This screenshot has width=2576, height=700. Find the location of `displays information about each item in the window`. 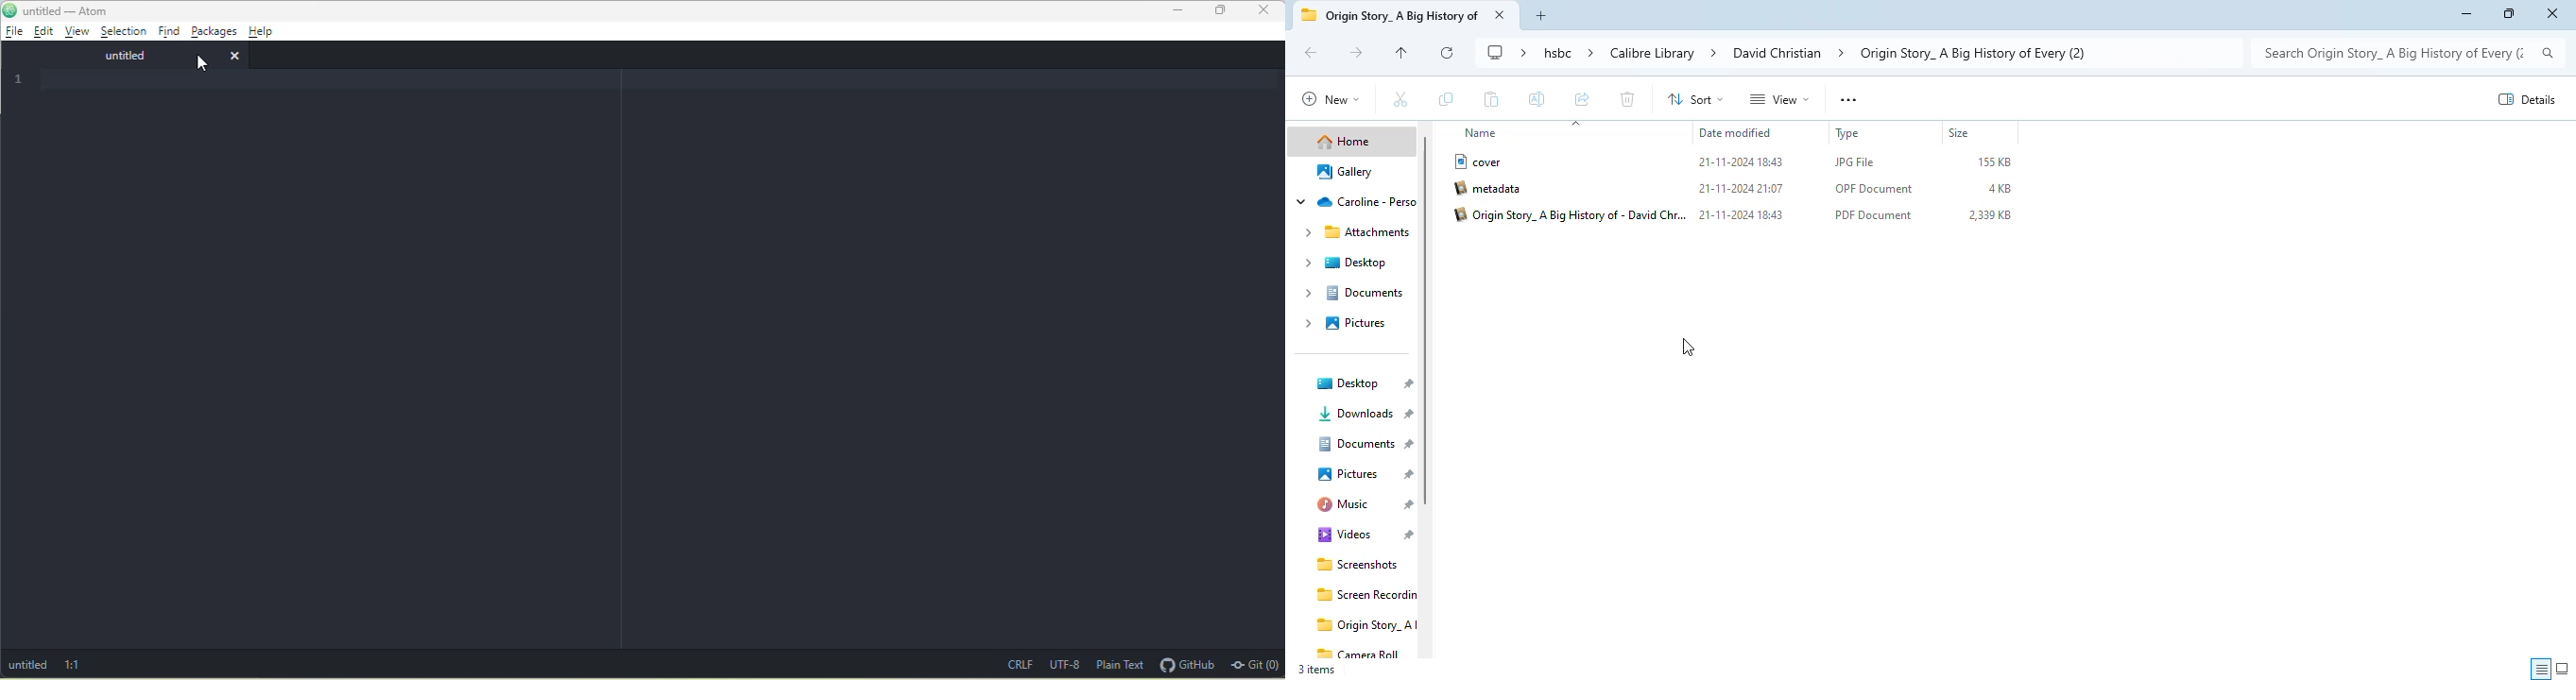

displays information about each item in the window is located at coordinates (2542, 668).